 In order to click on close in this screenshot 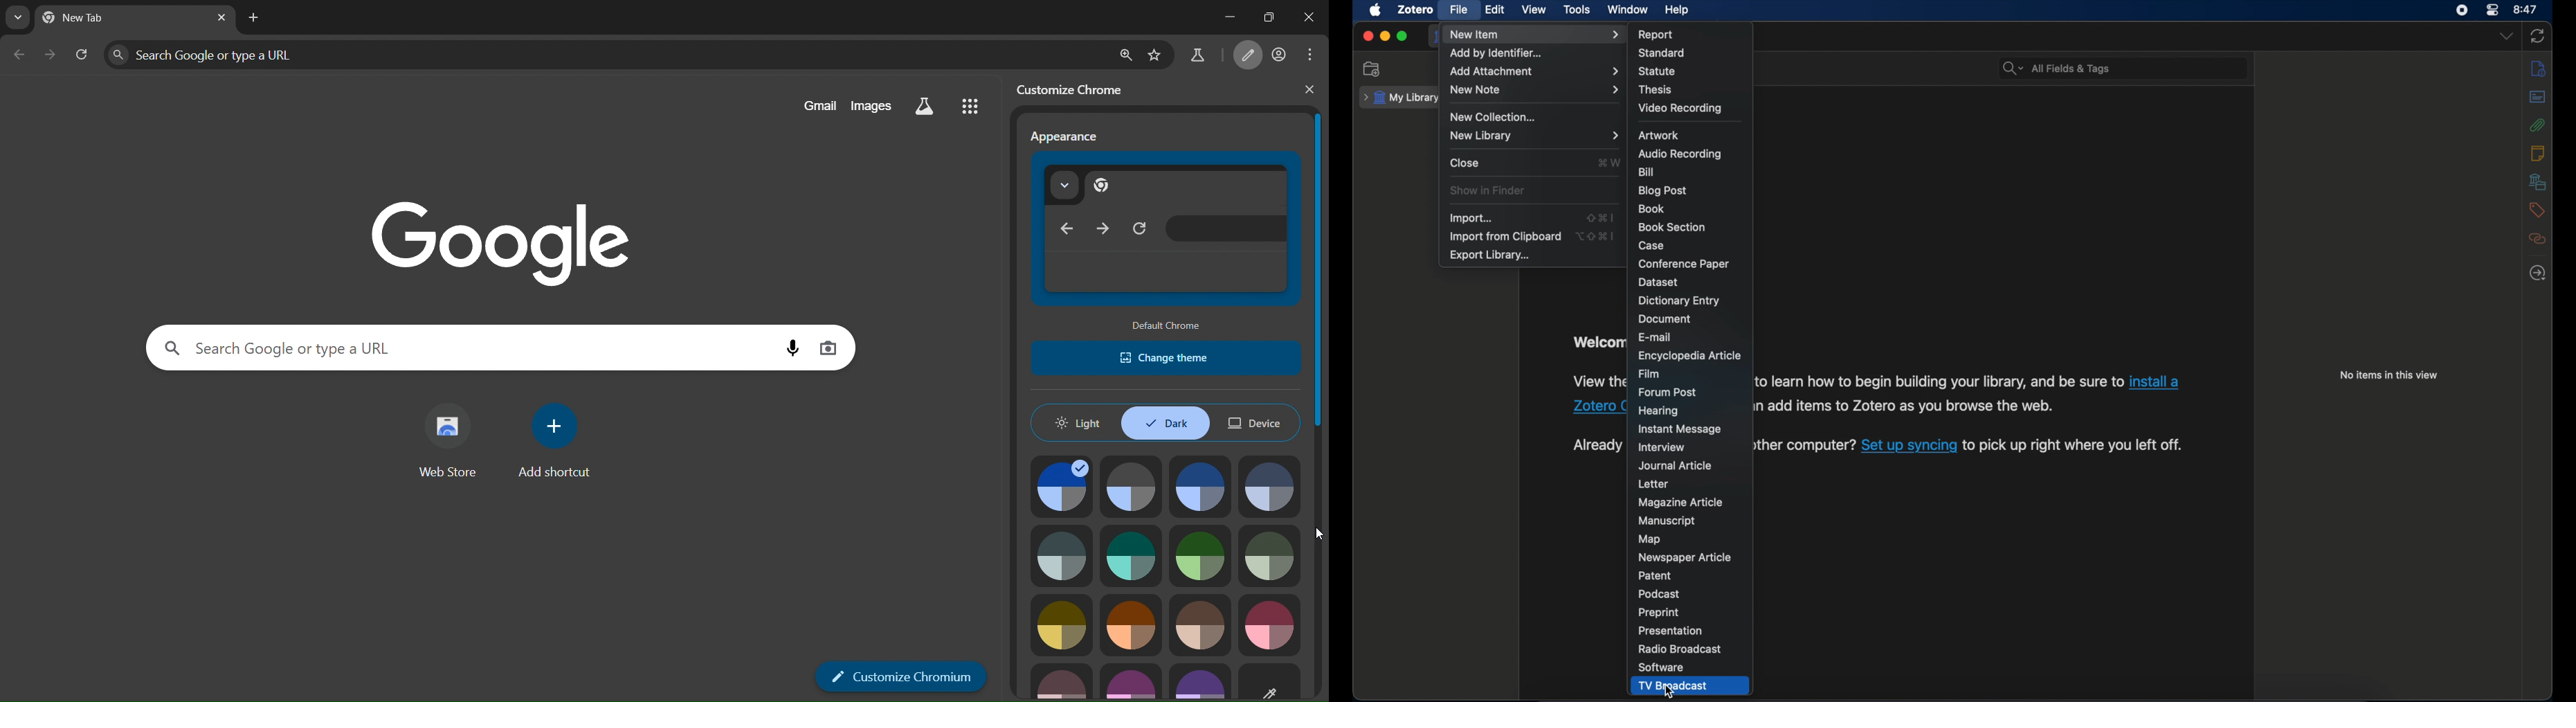, I will do `click(1309, 90)`.